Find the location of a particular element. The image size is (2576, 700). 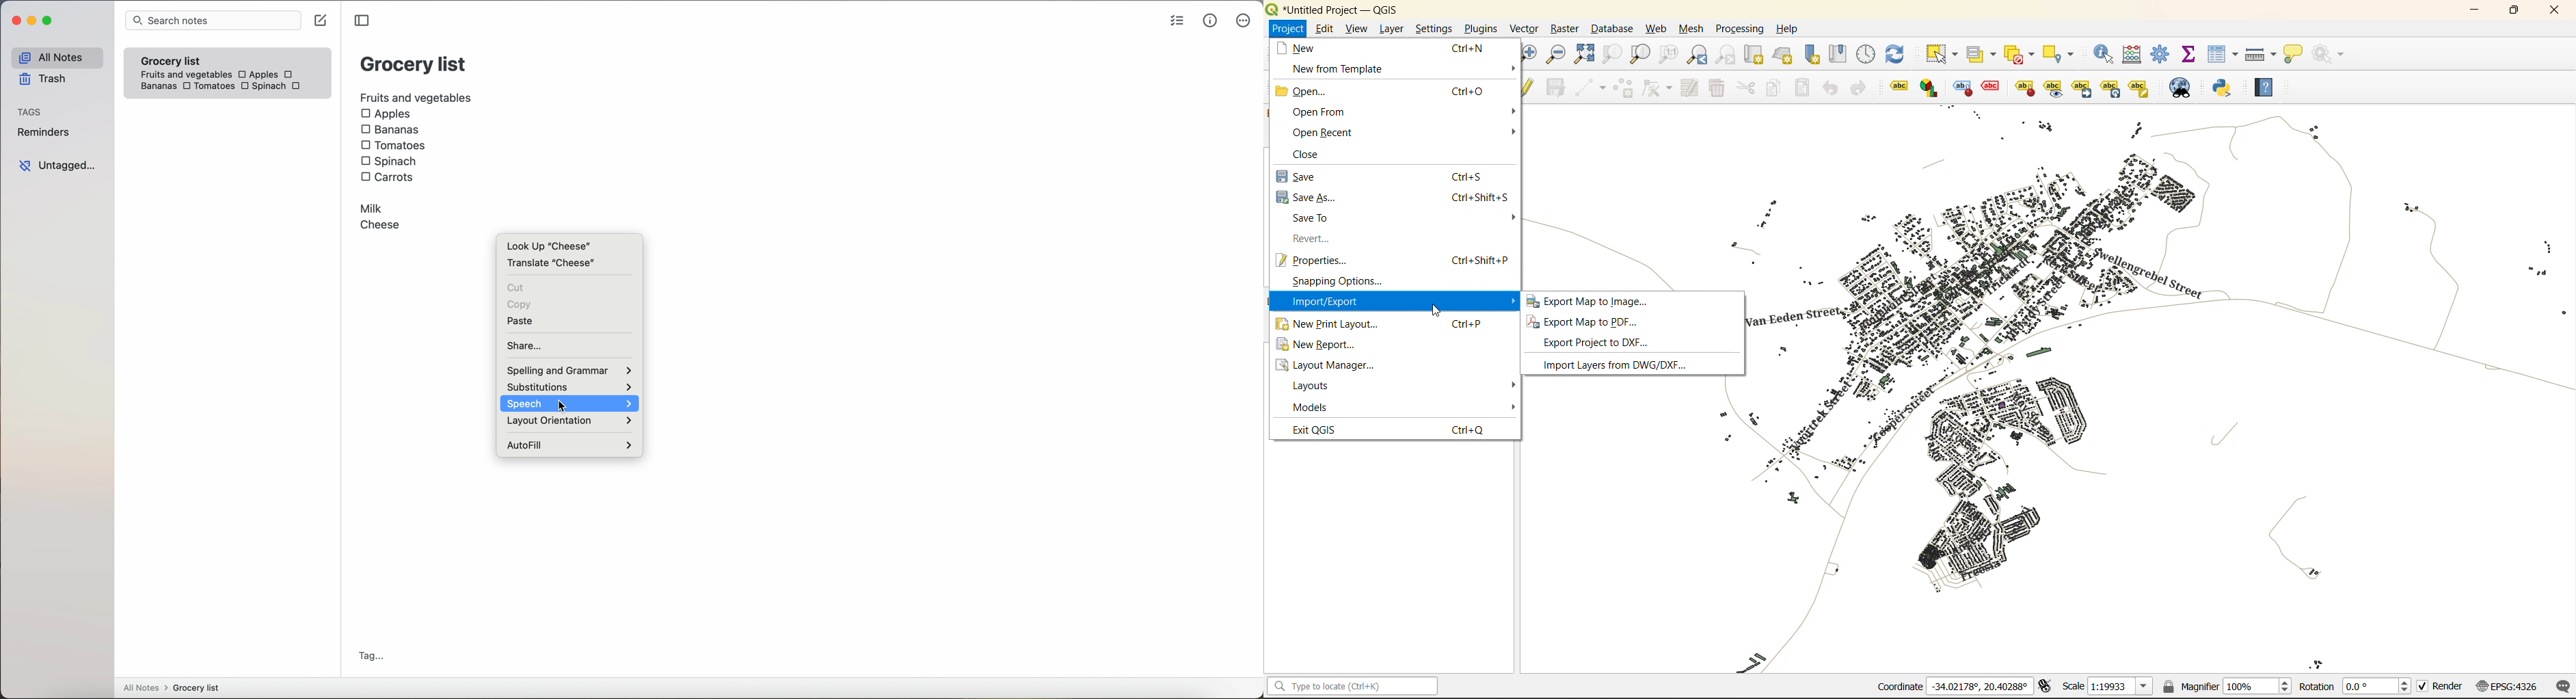

new print layout is located at coordinates (1330, 324).